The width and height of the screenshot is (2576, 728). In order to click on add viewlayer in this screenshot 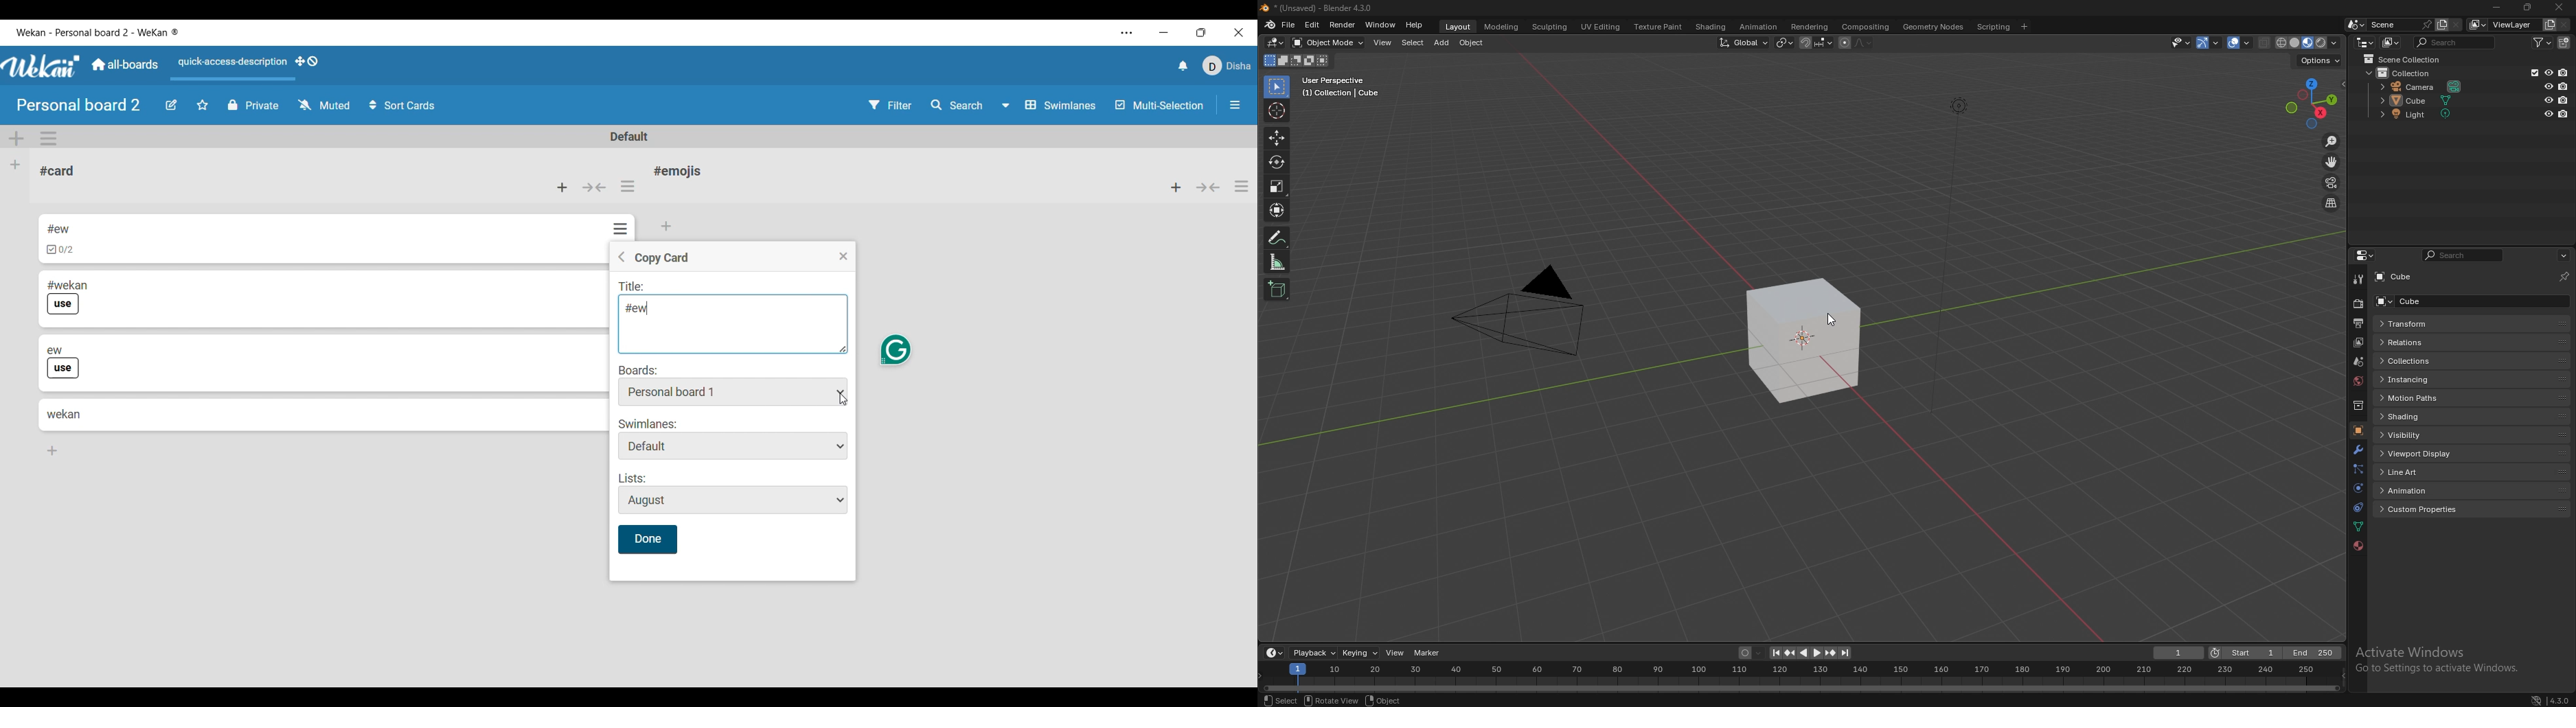, I will do `click(2549, 25)`.